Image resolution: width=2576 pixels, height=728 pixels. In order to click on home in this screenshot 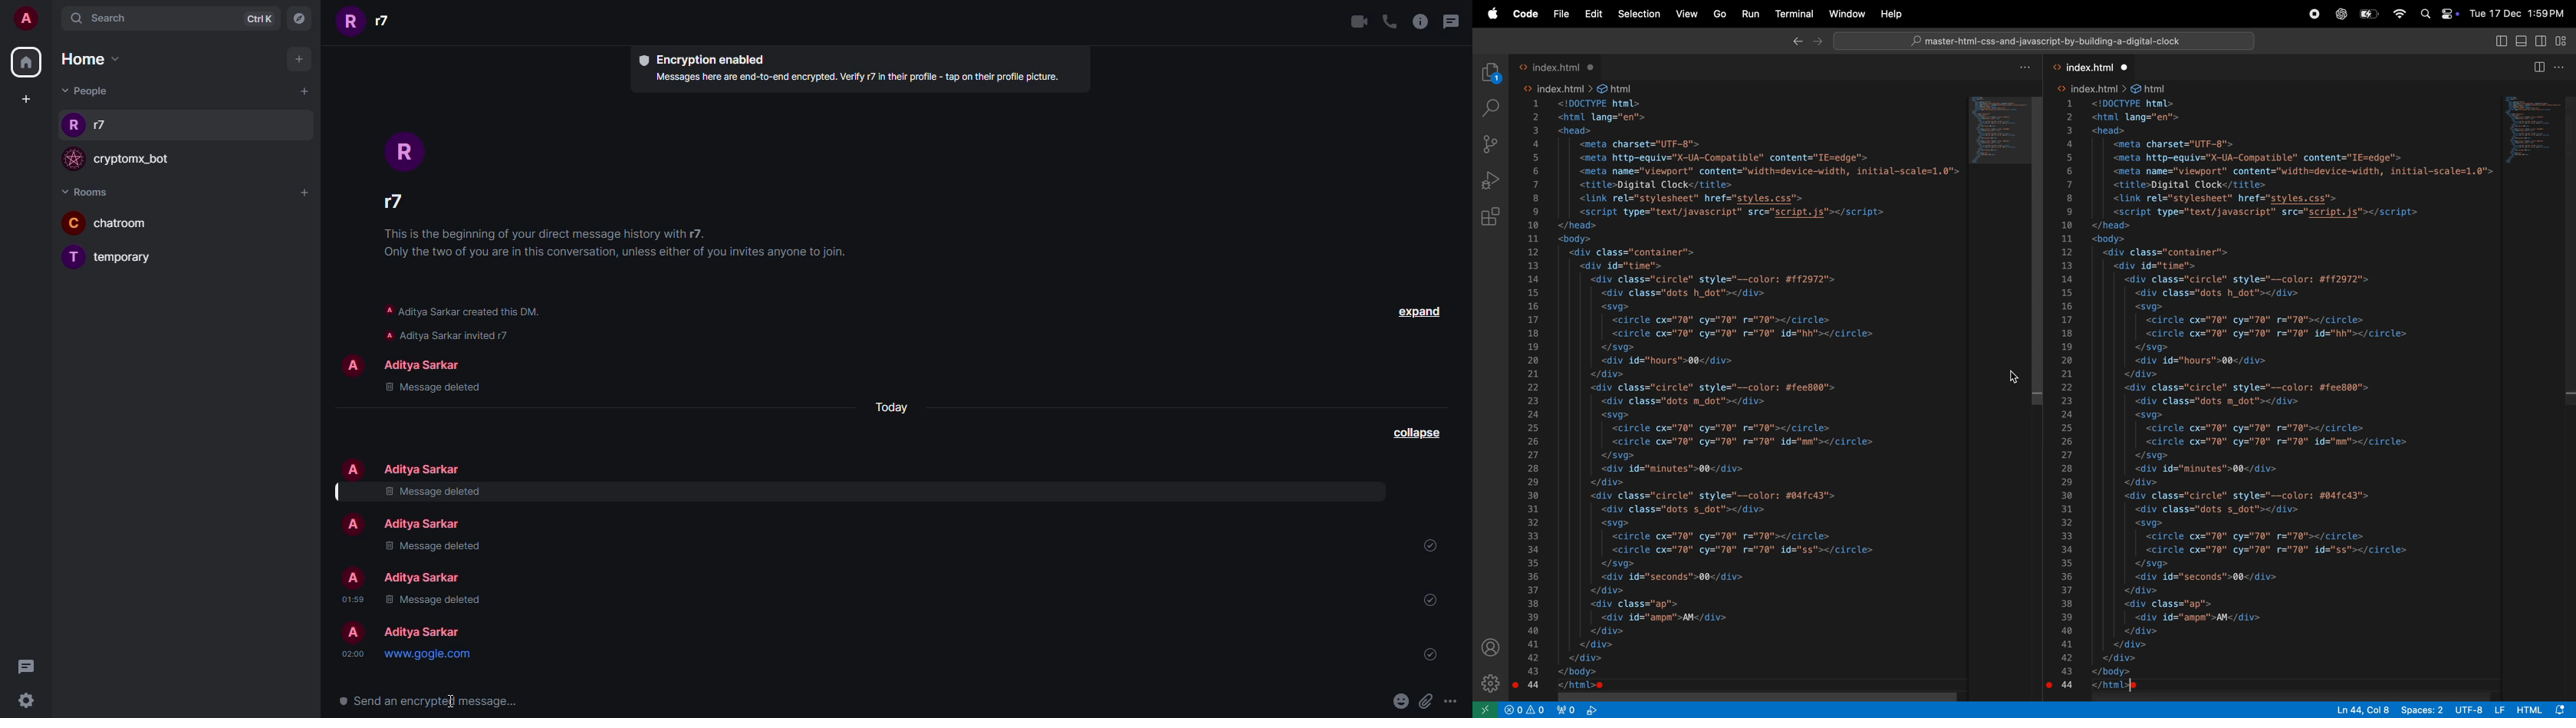, I will do `click(90, 58)`.